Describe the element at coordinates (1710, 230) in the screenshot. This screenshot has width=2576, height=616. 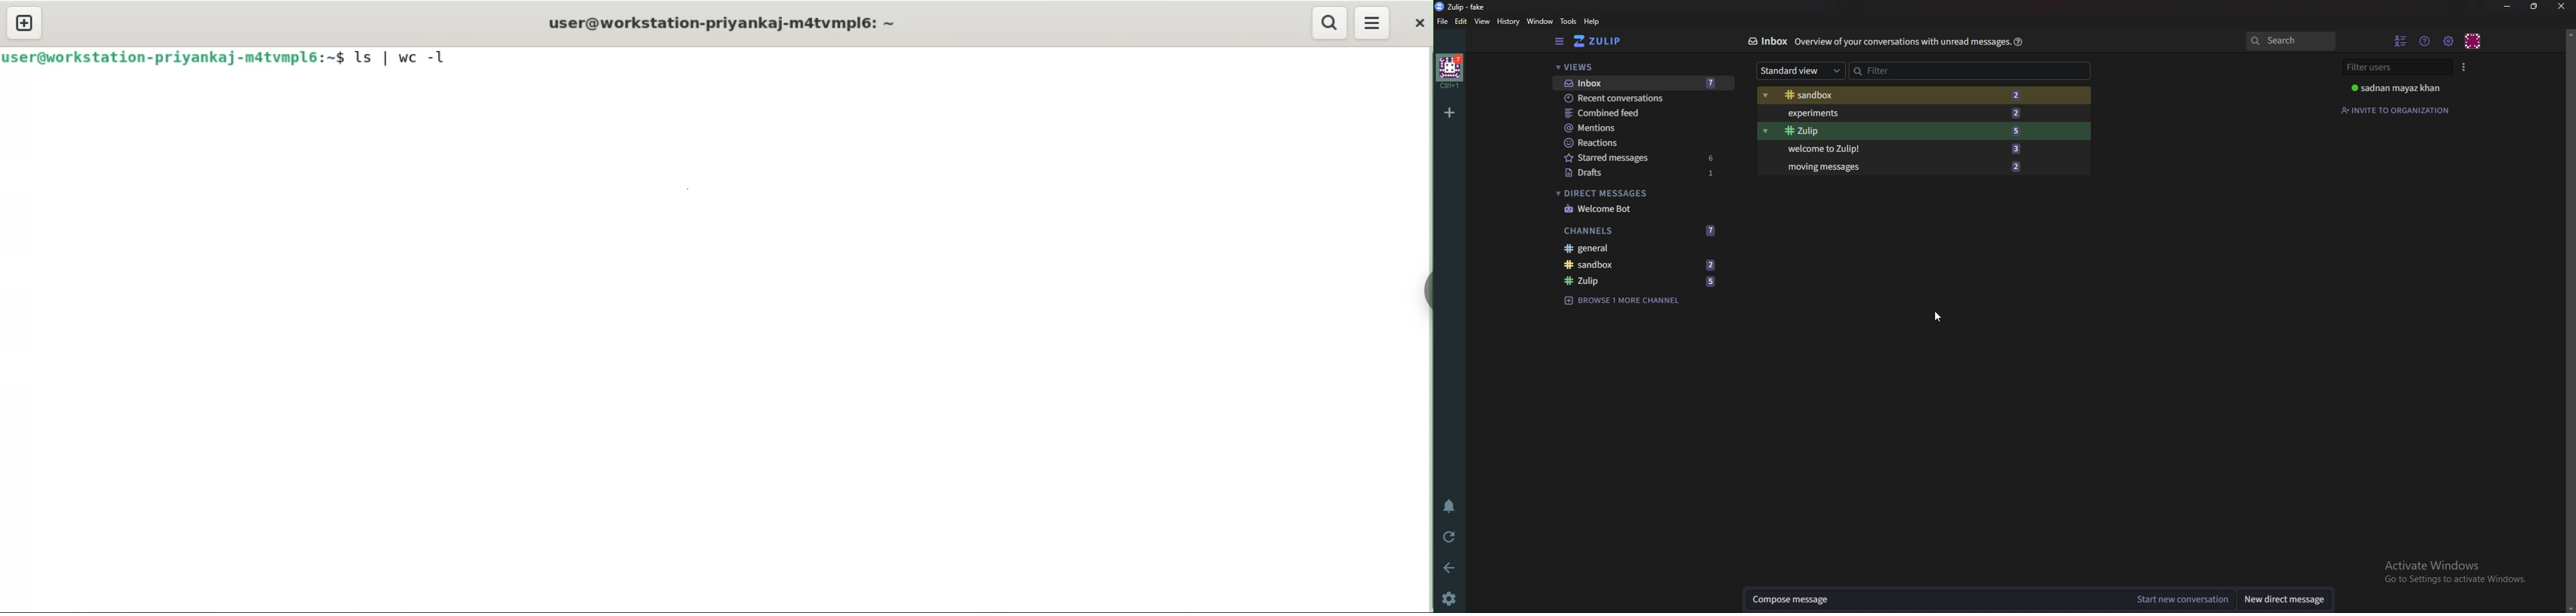
I see `7` at that location.